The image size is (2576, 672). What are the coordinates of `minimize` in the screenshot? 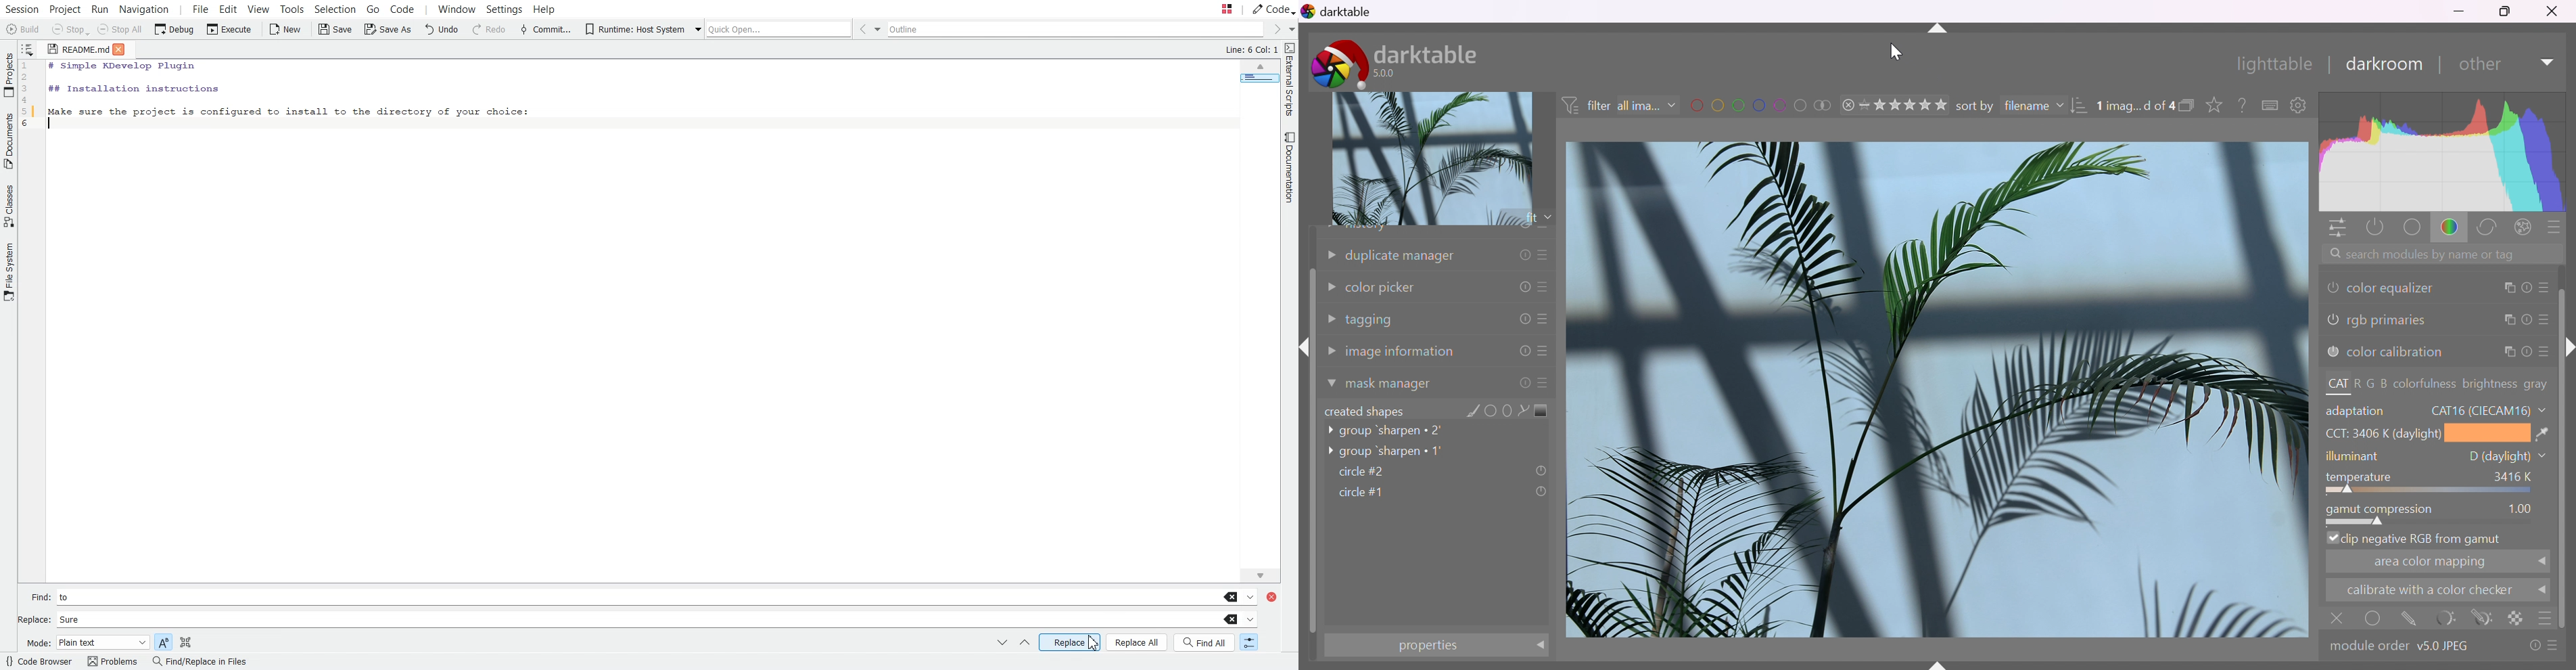 It's located at (2461, 11).